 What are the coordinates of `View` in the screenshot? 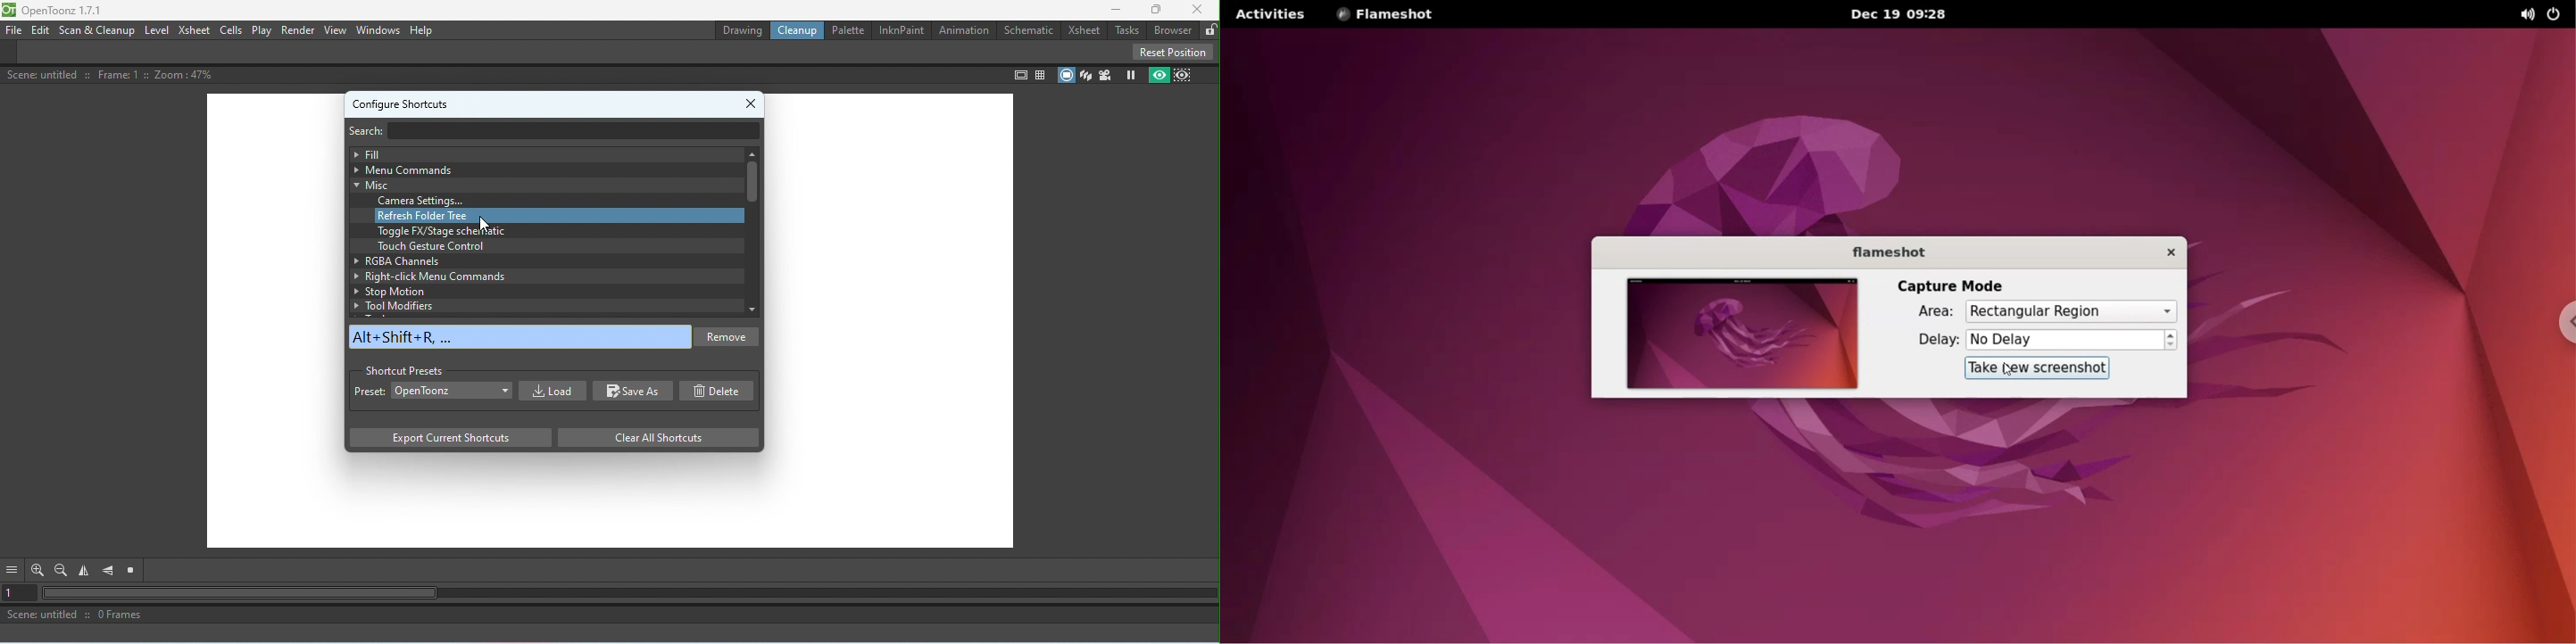 It's located at (334, 31).